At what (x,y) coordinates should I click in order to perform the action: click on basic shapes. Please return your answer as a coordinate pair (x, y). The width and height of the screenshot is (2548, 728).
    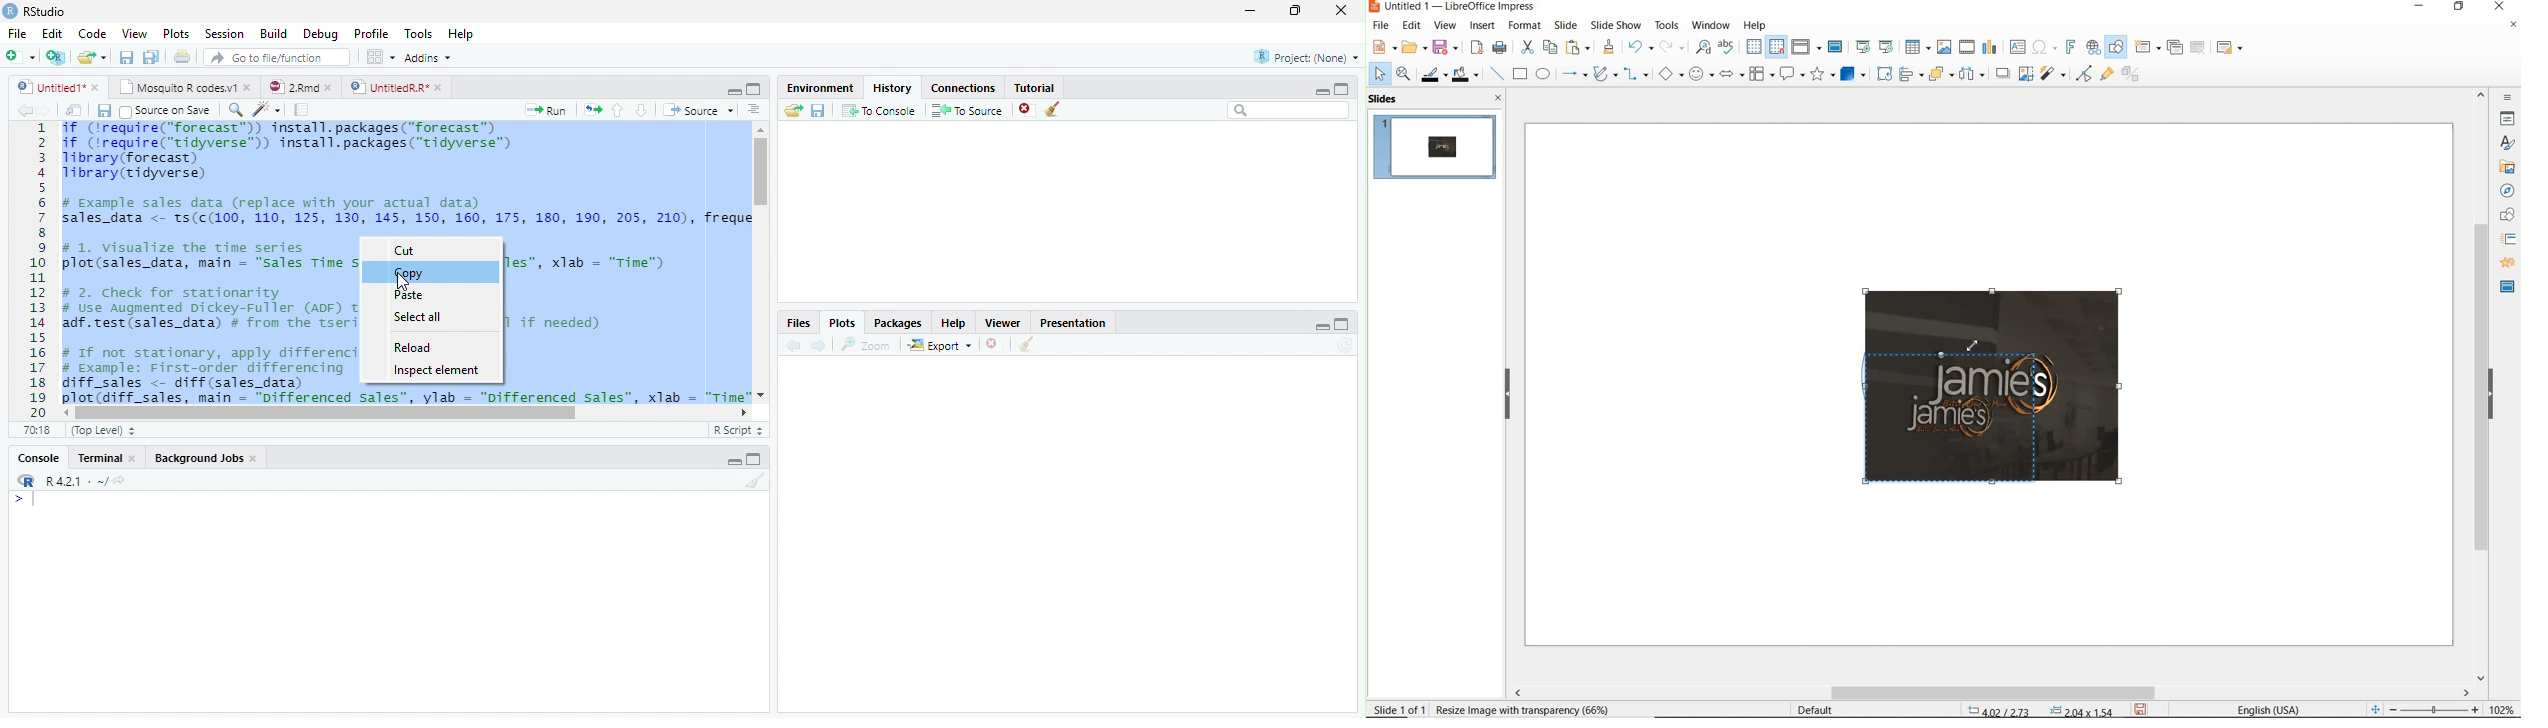
    Looking at the image, I should click on (1671, 76).